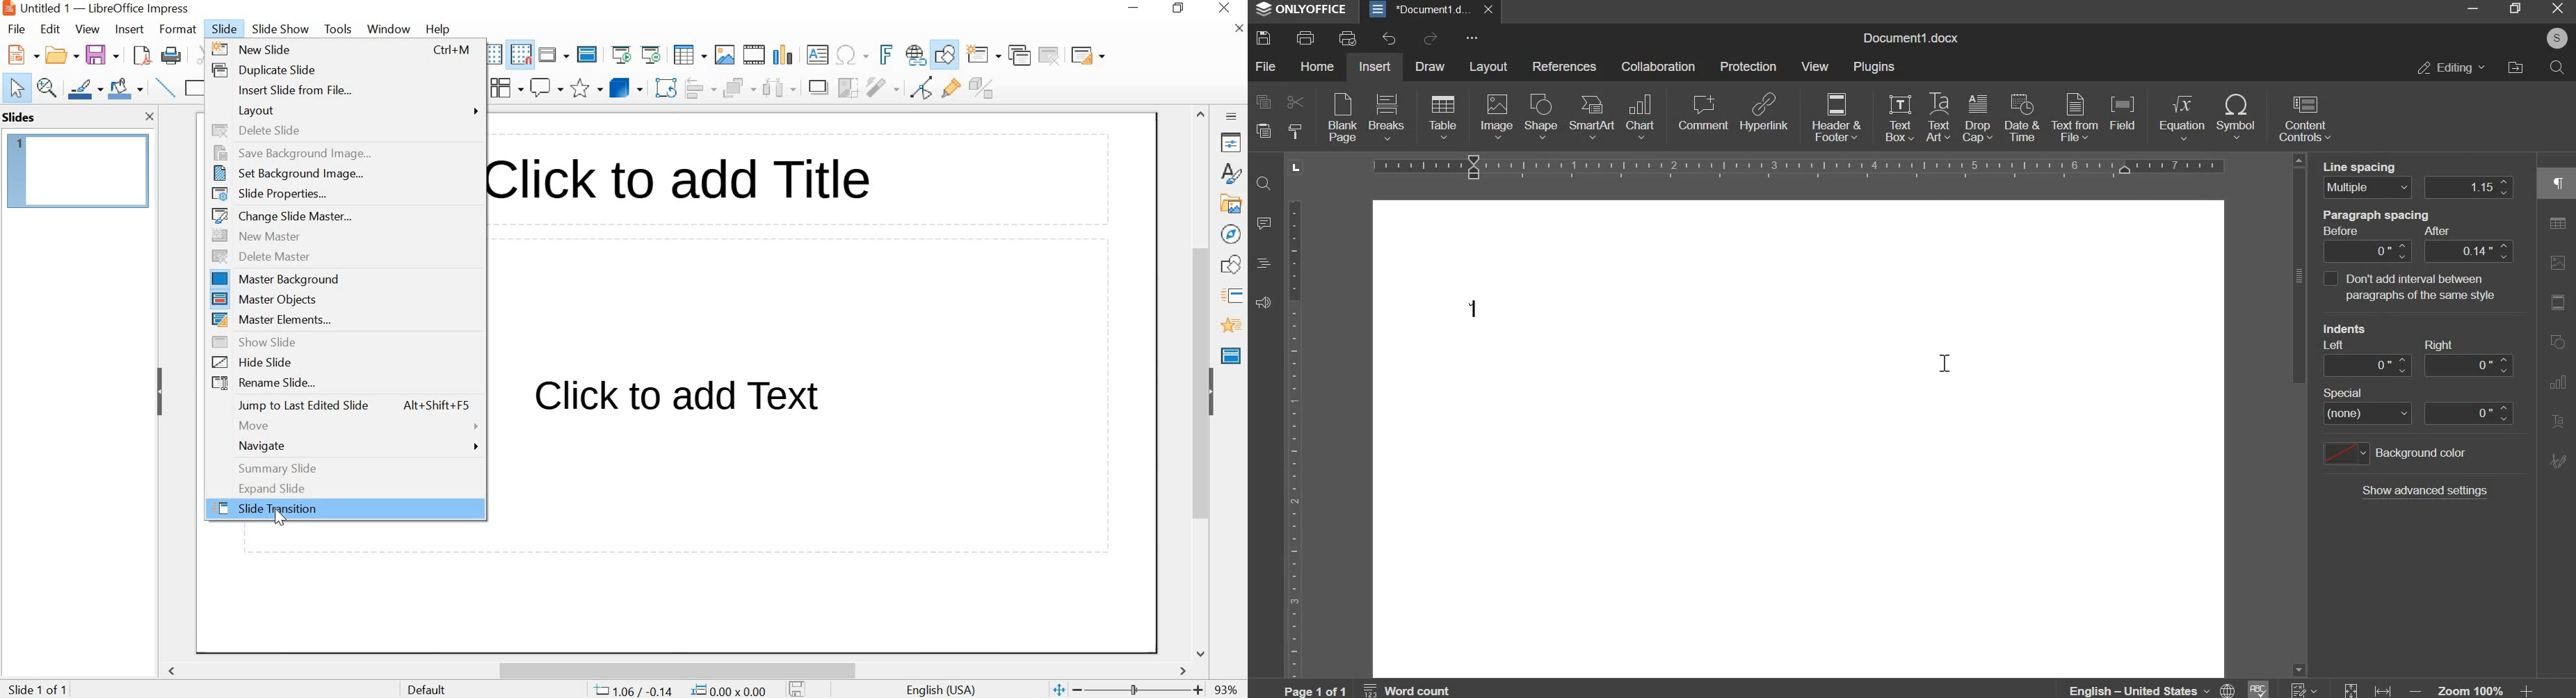  Describe the element at coordinates (1233, 235) in the screenshot. I see `NAVIGATOR` at that location.